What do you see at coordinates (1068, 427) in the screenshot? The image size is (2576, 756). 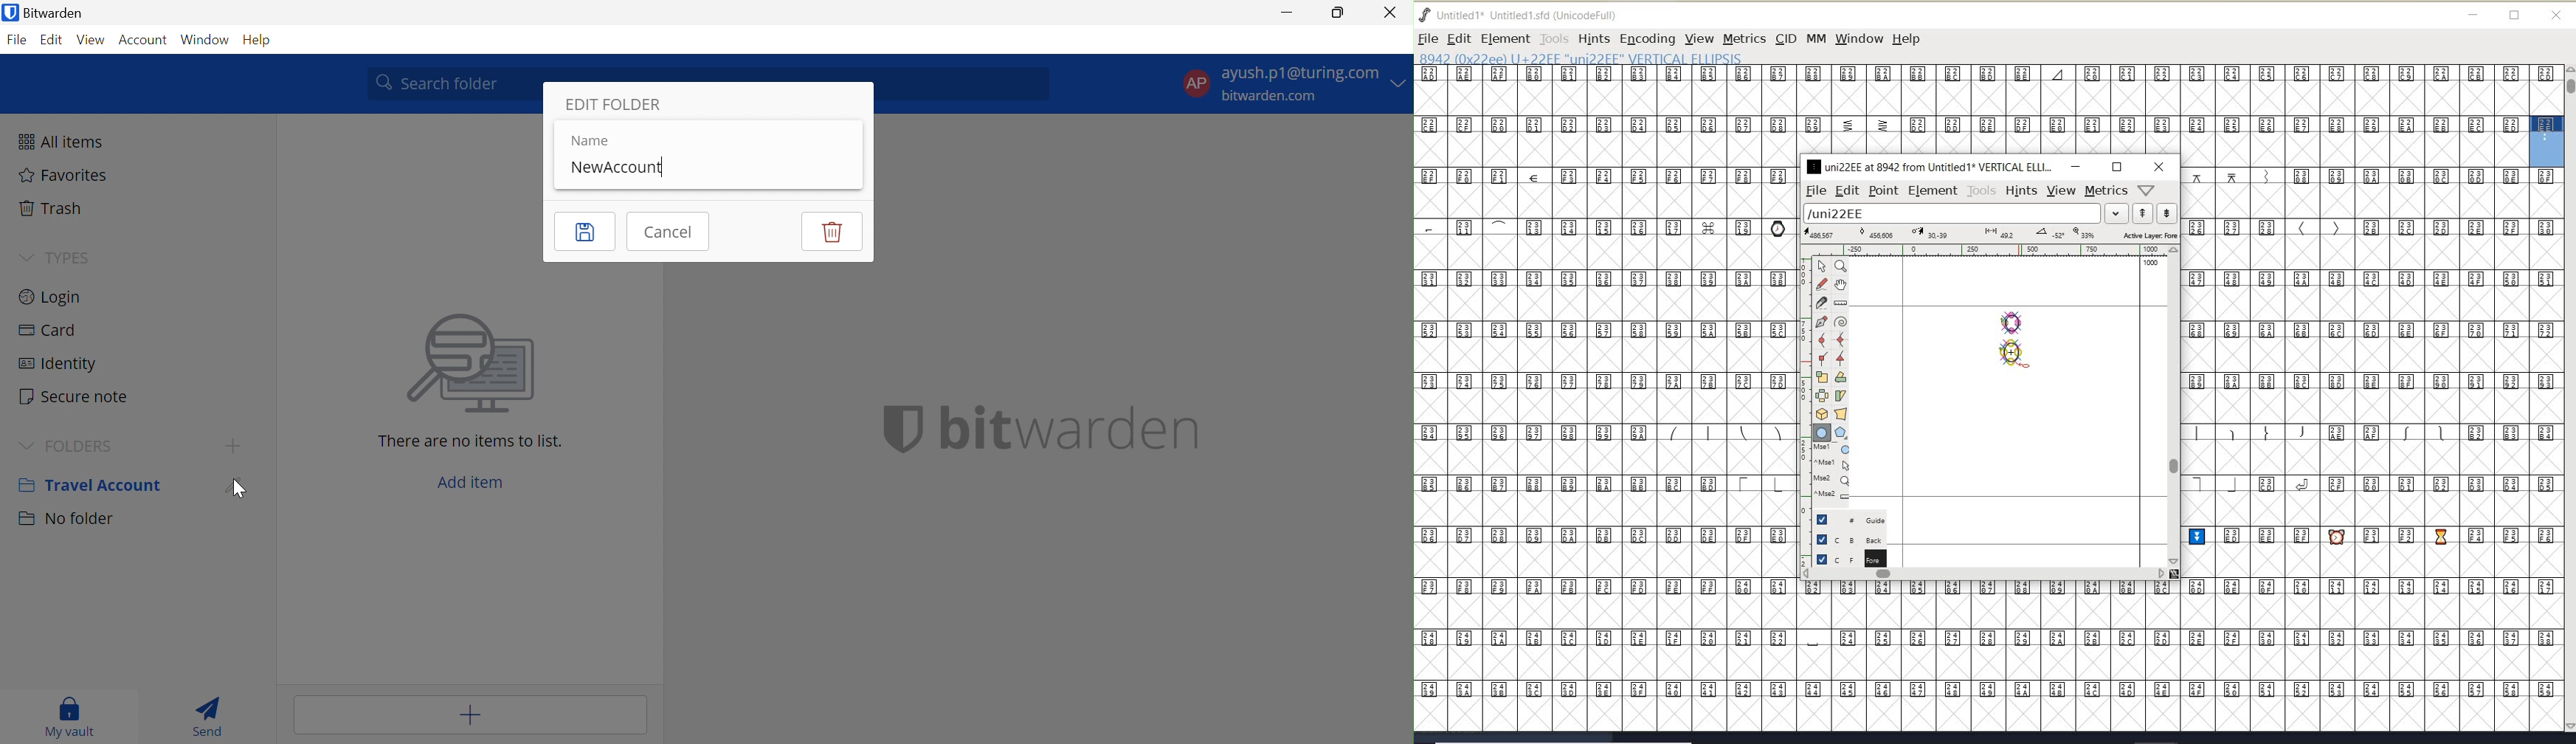 I see `bitwarden` at bounding box center [1068, 427].